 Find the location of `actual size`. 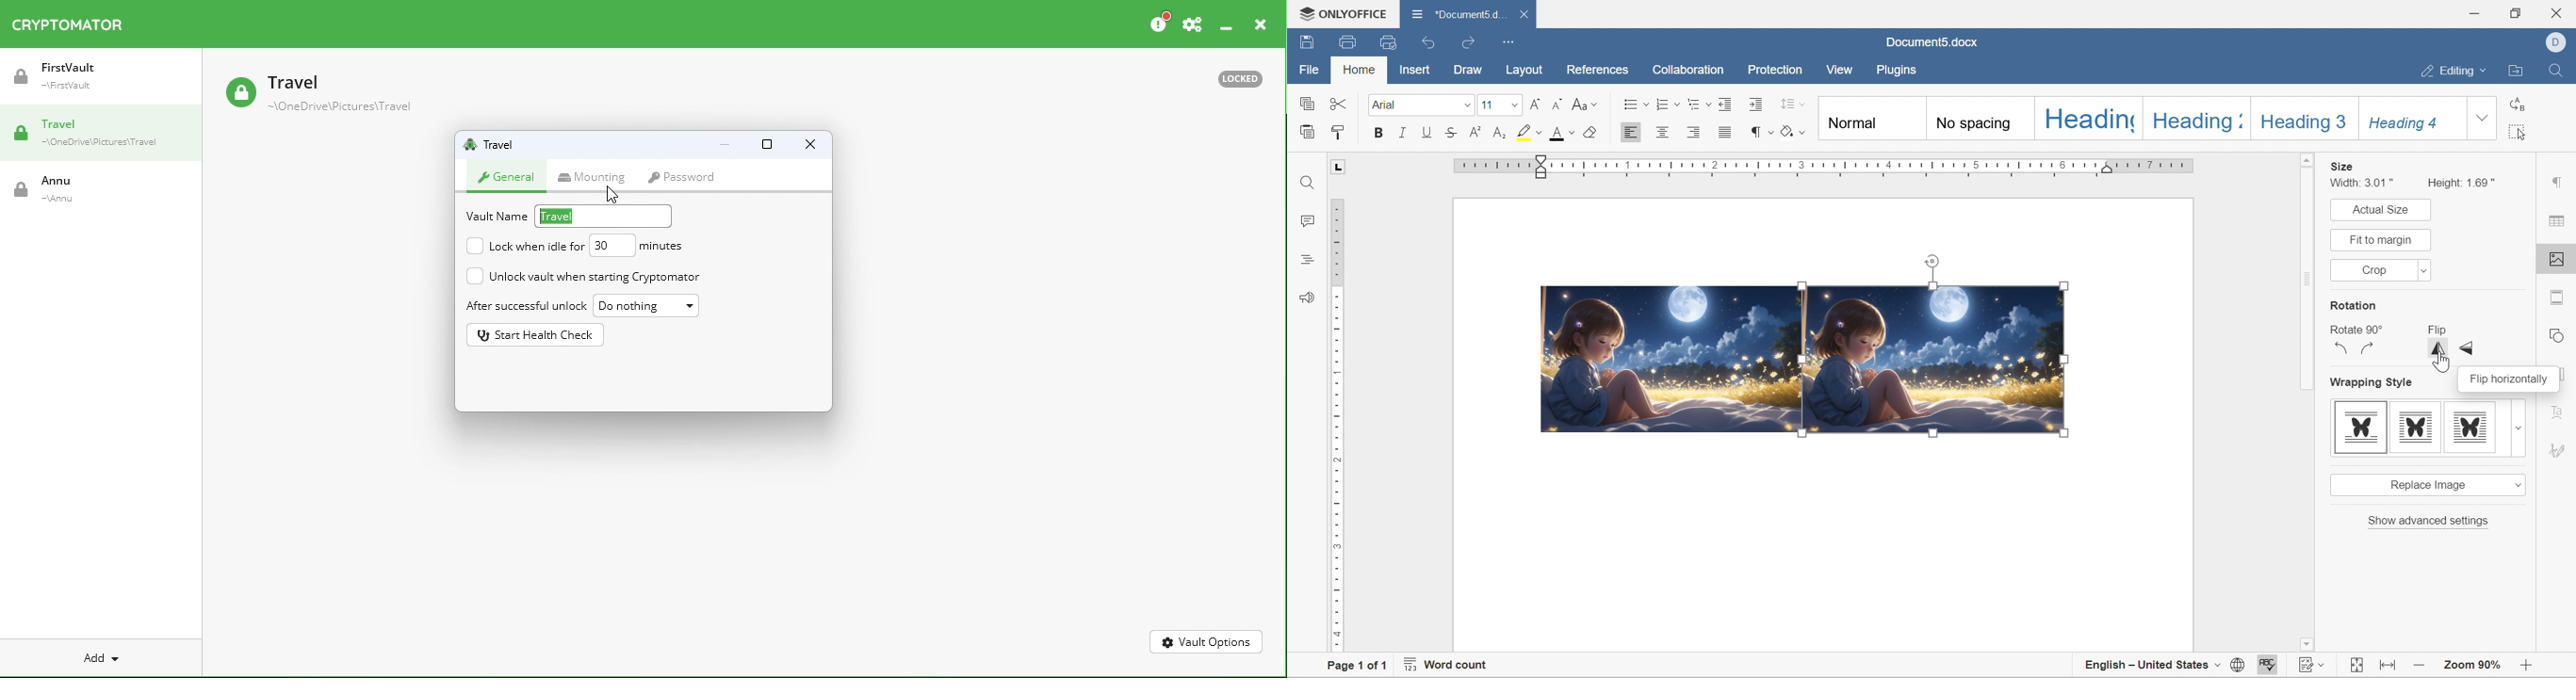

actual size is located at coordinates (2378, 209).